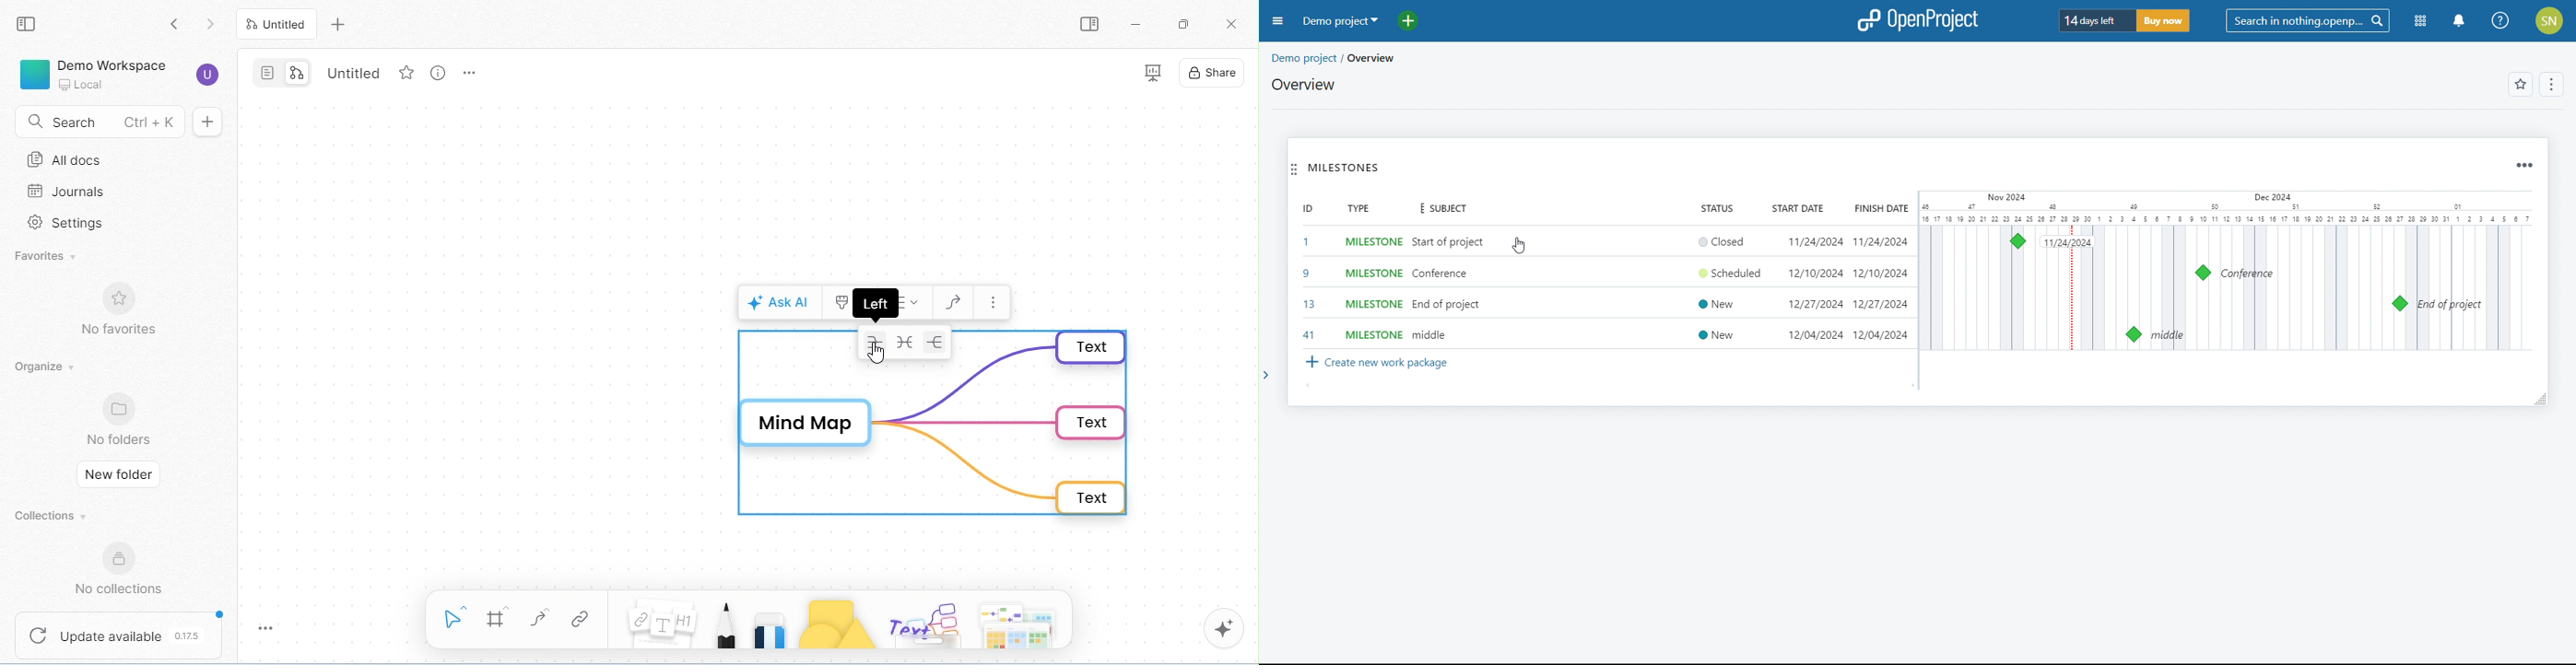  Describe the element at coordinates (836, 624) in the screenshot. I see `shapes` at that location.